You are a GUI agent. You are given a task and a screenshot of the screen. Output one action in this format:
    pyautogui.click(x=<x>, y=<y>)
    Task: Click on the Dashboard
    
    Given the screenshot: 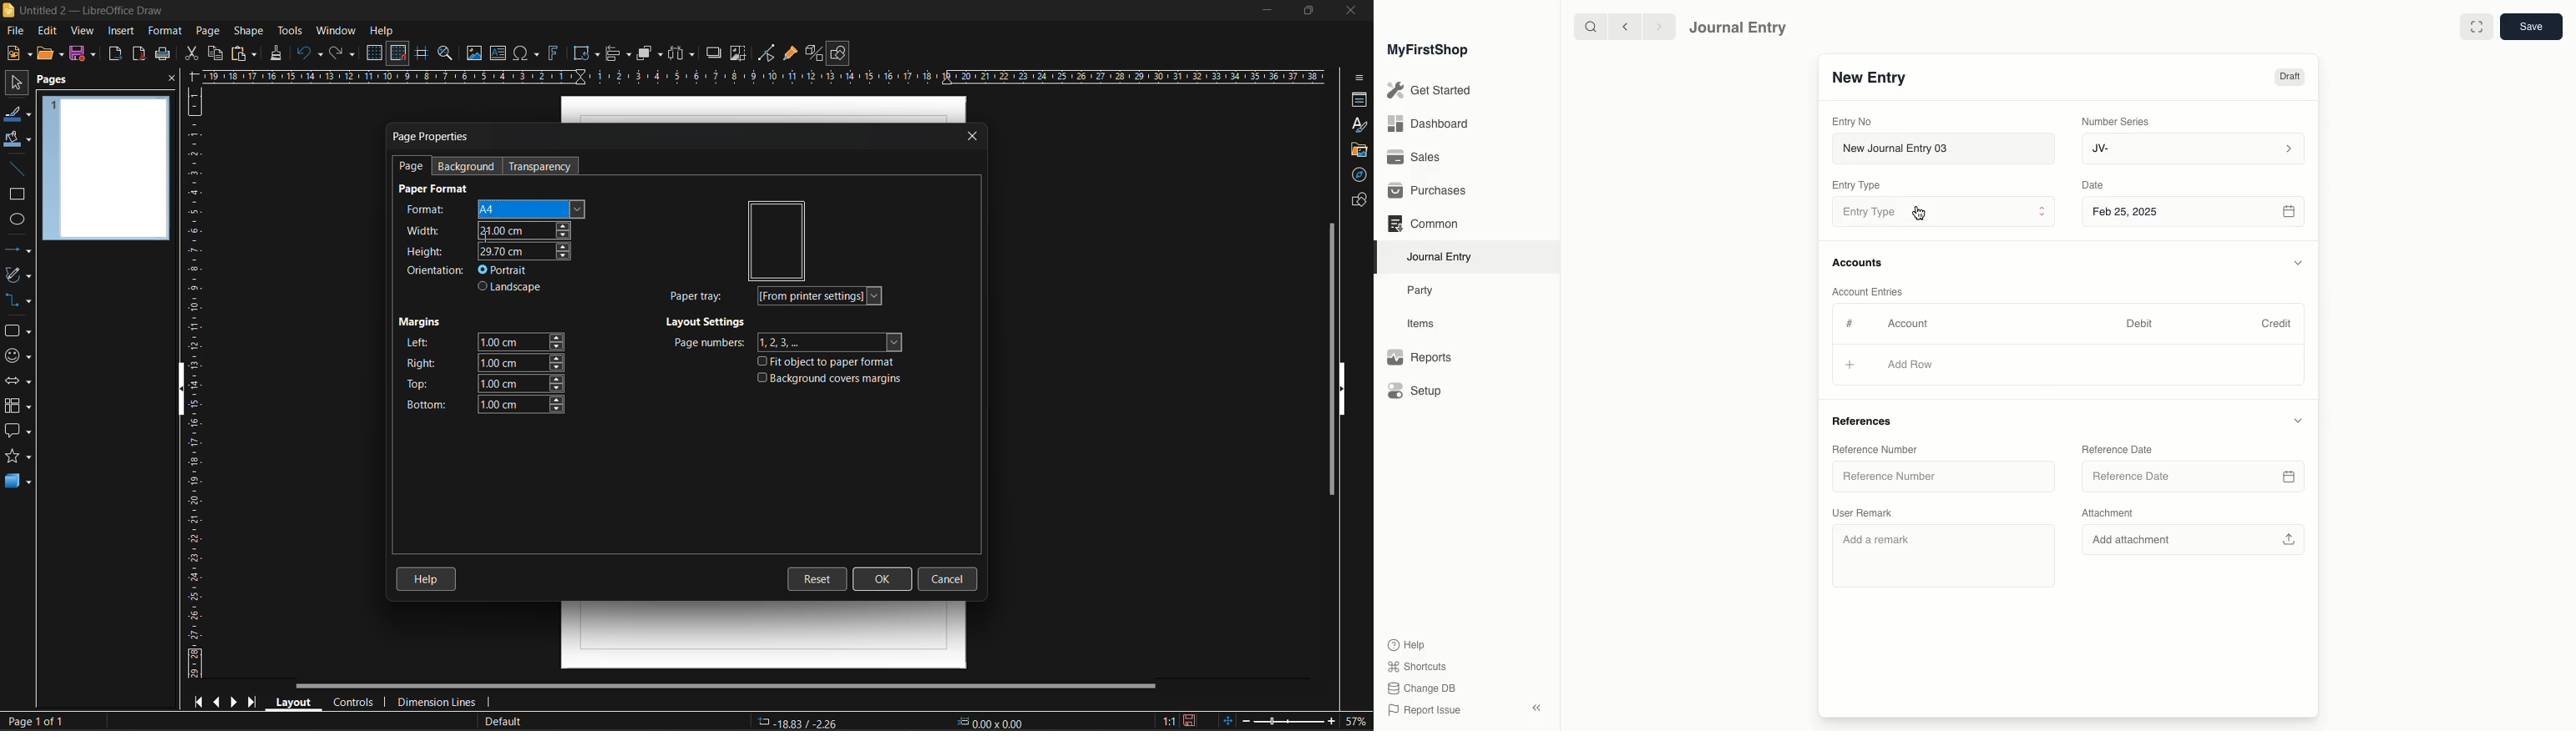 What is the action you would take?
    pyautogui.click(x=1427, y=123)
    